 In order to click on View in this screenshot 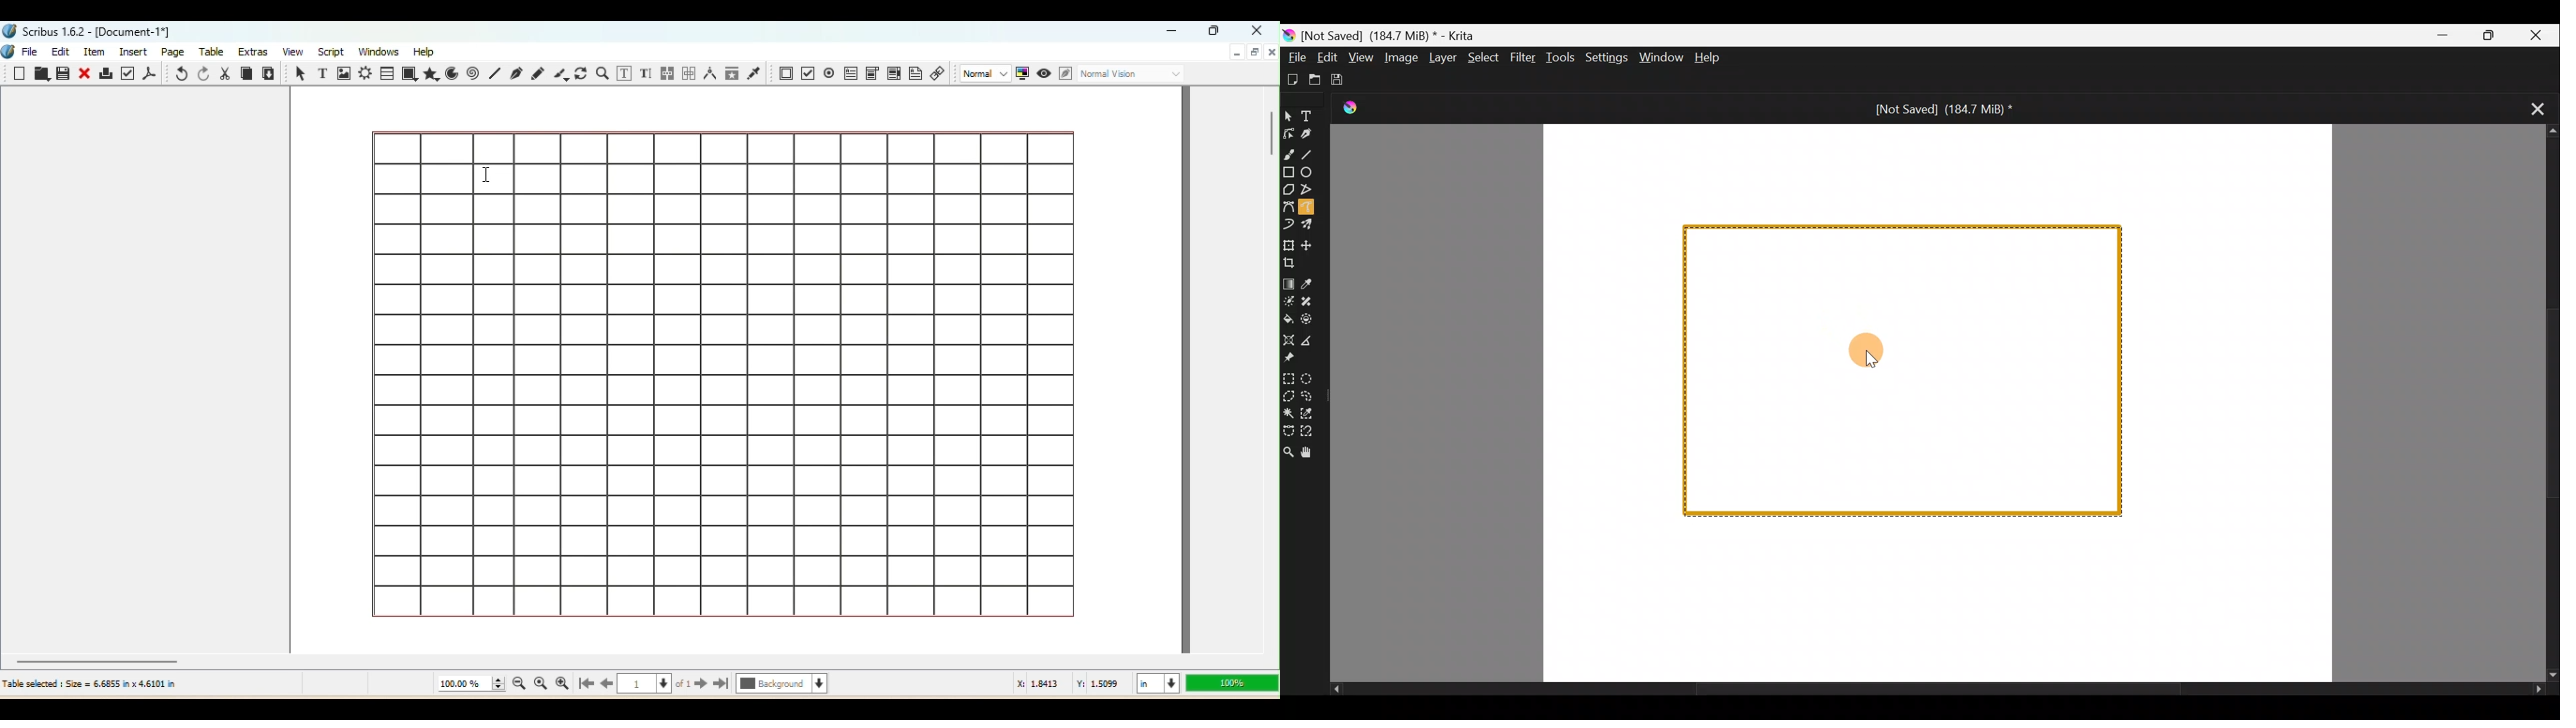, I will do `click(290, 52)`.